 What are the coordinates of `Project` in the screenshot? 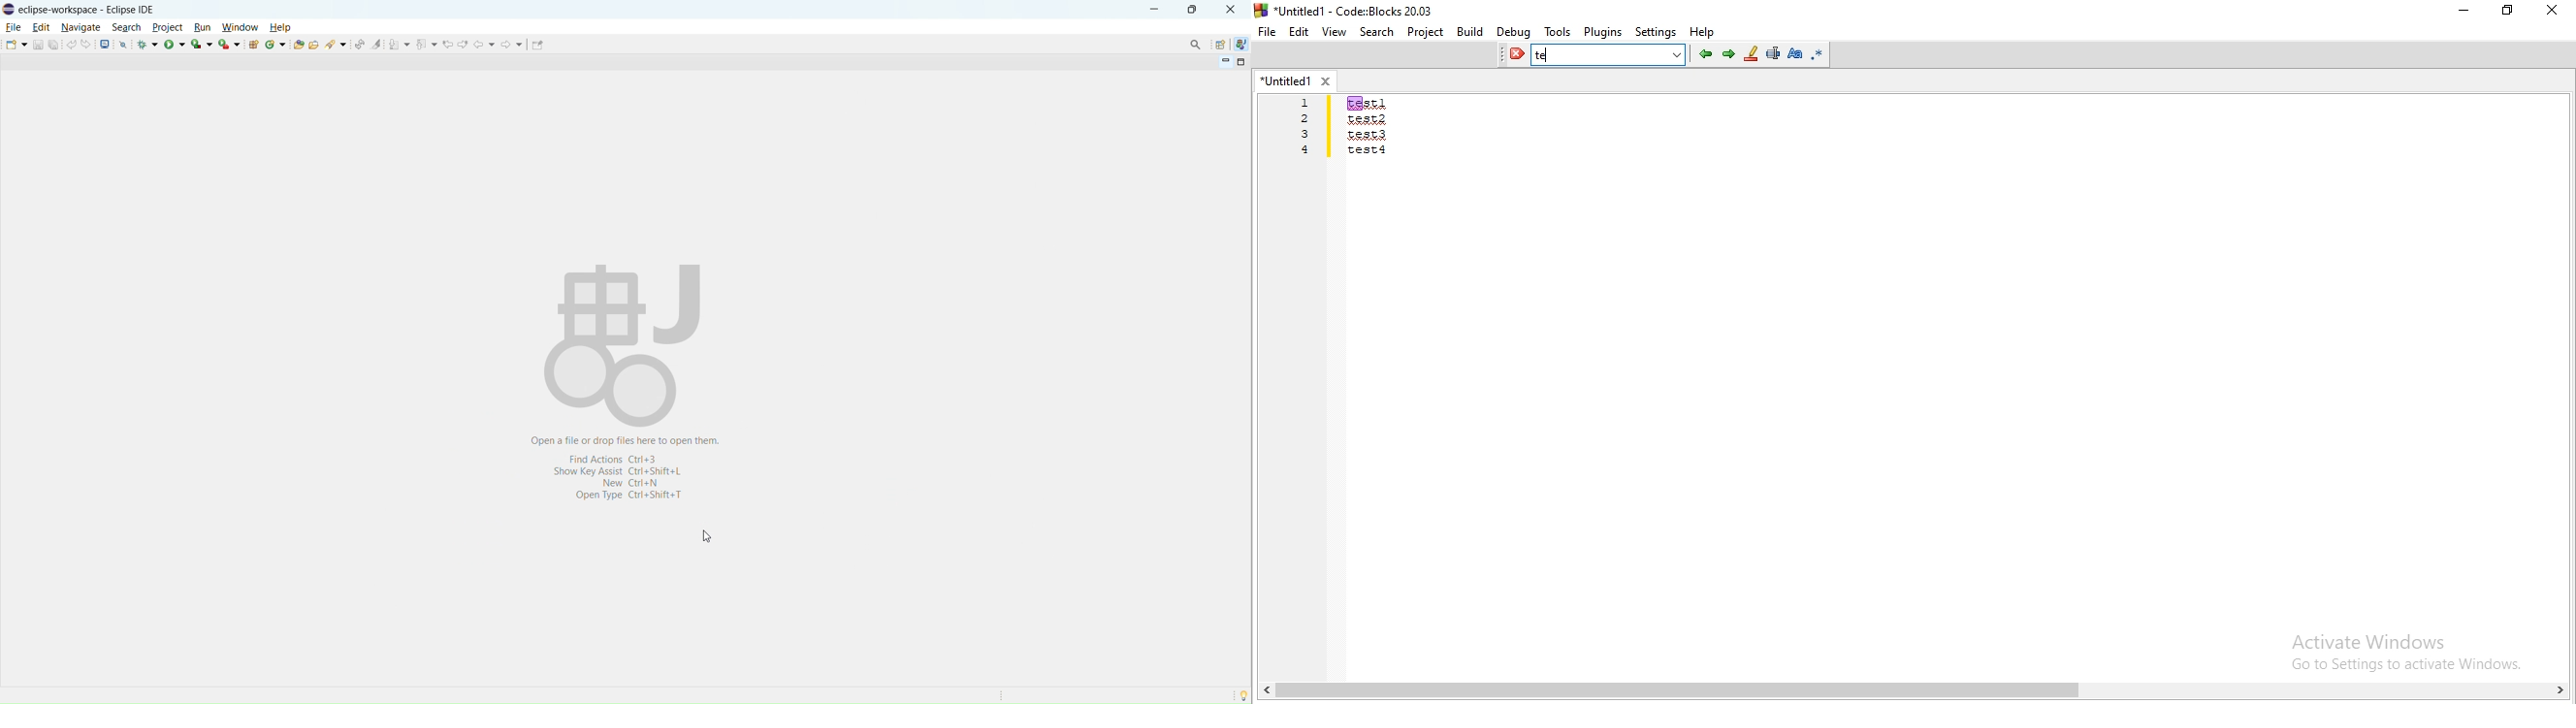 It's located at (1426, 32).